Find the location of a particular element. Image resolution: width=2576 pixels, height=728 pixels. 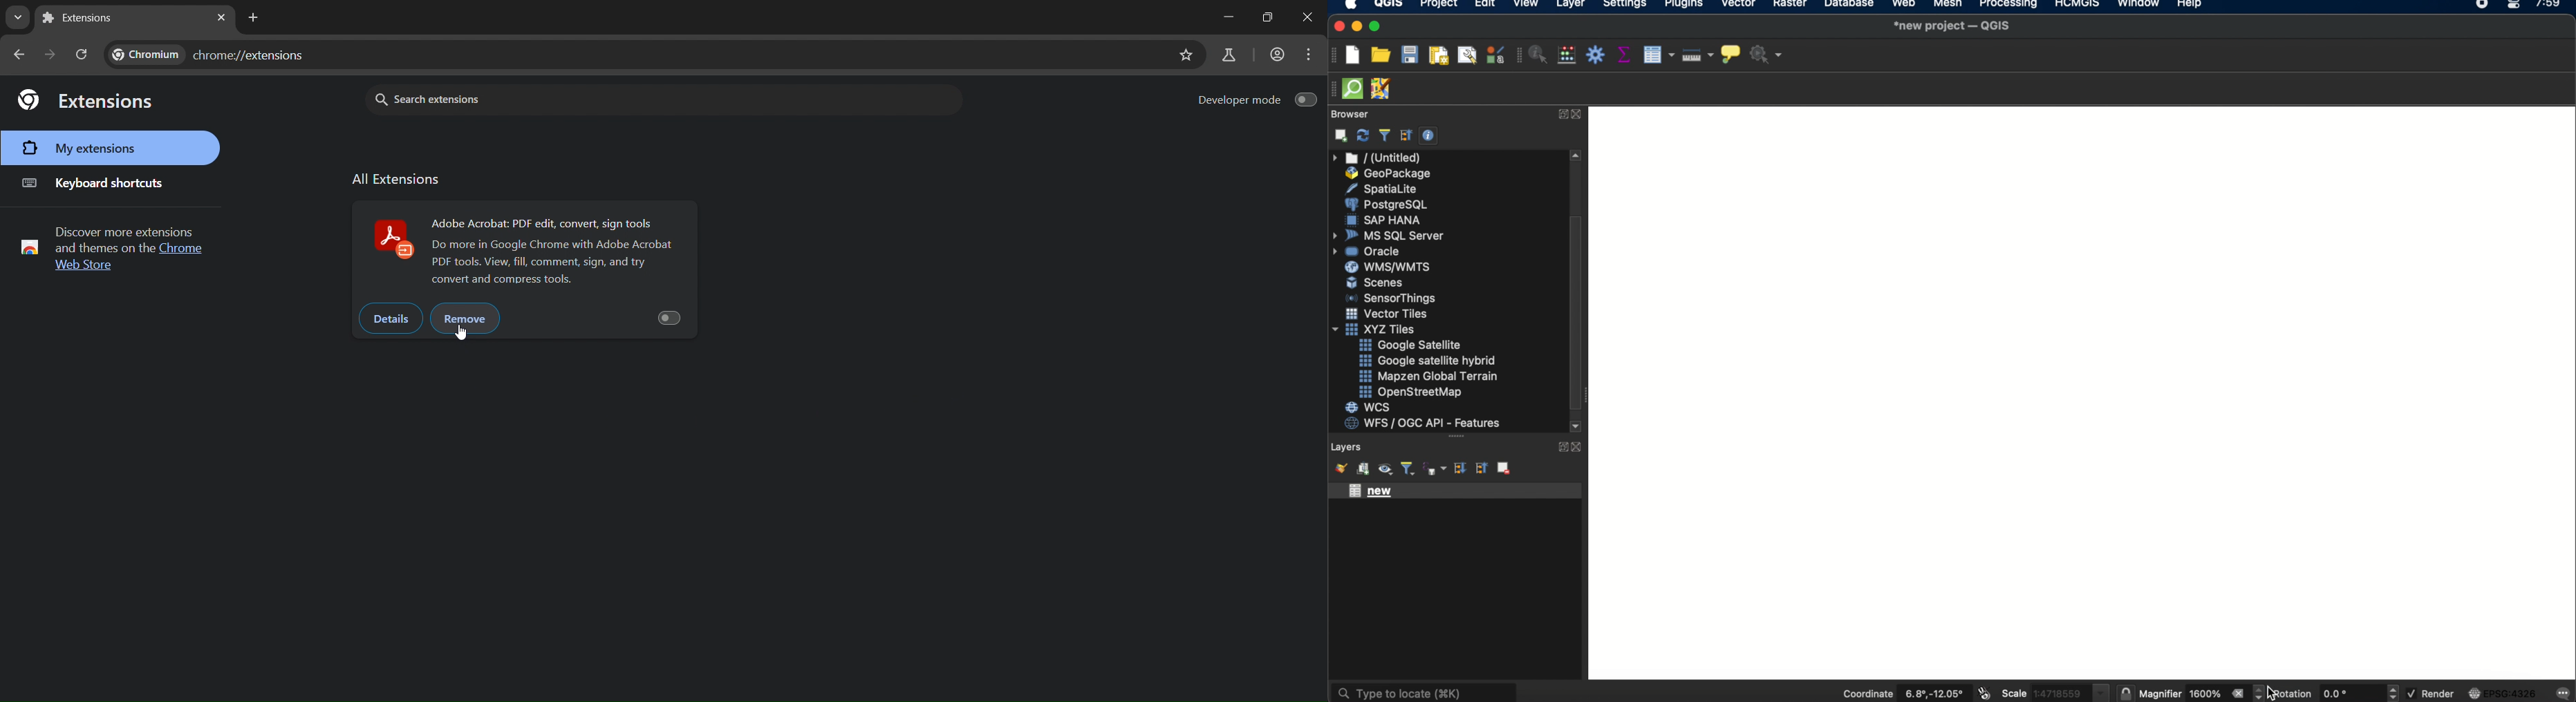

layer is located at coordinates (1571, 7).